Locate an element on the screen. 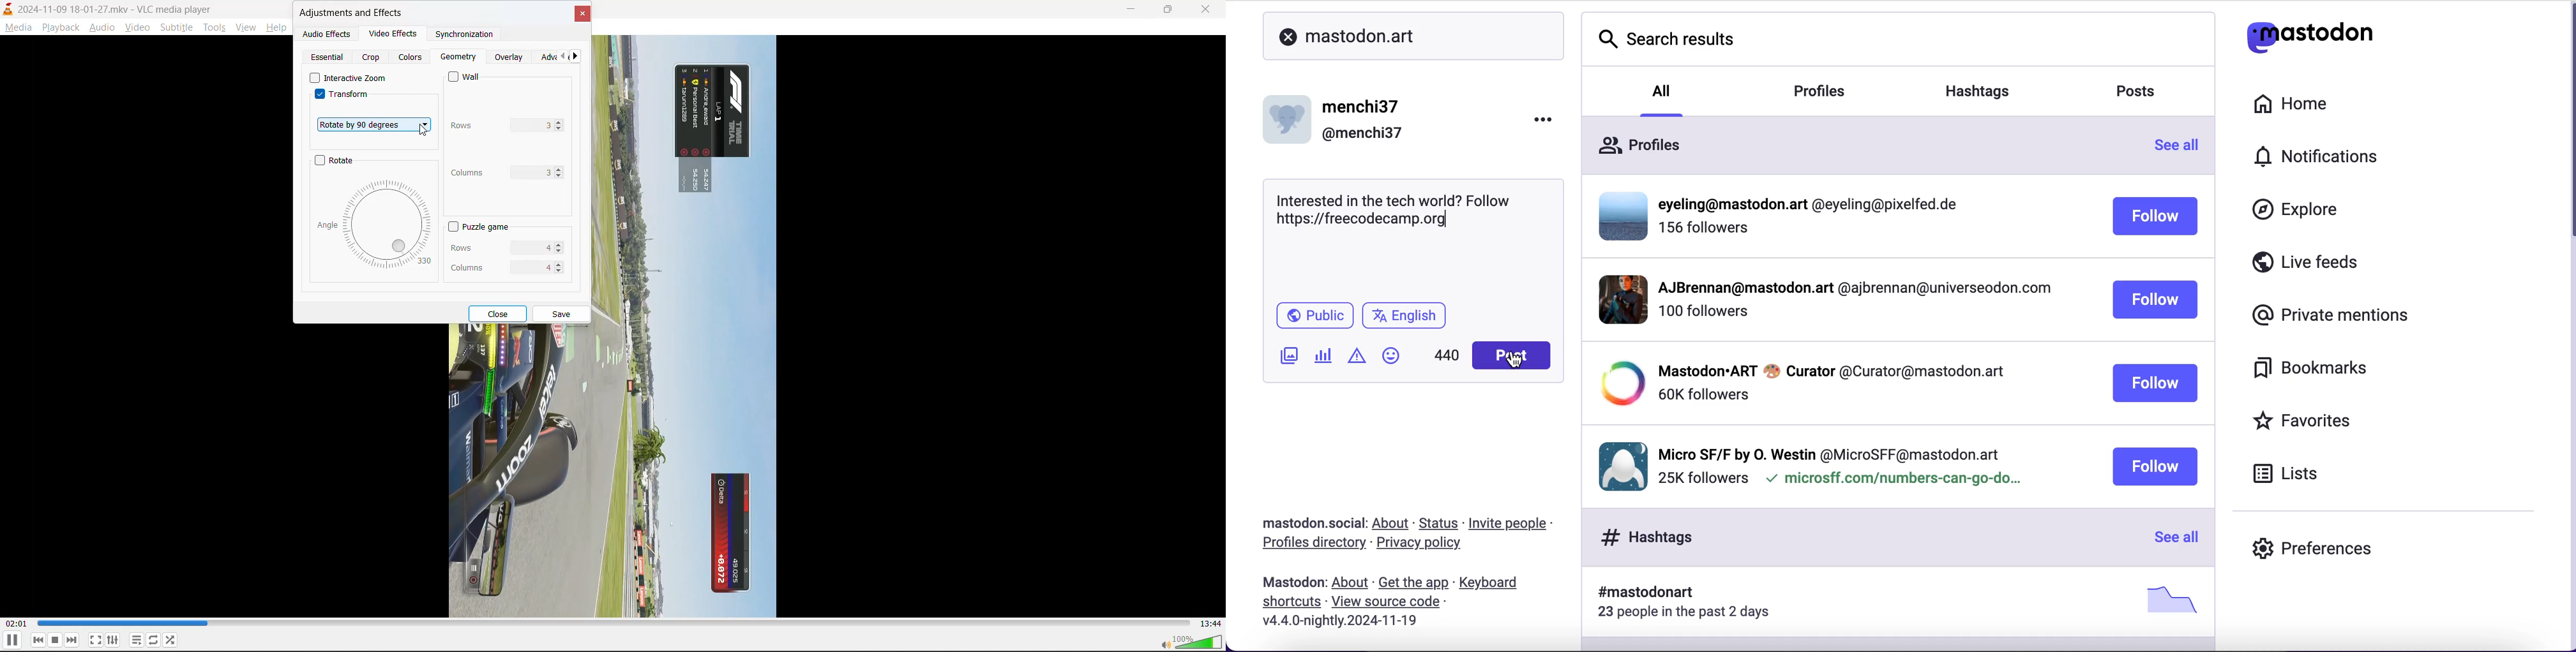 Image resolution: width=2576 pixels, height=672 pixels. follow is located at coordinates (2156, 216).